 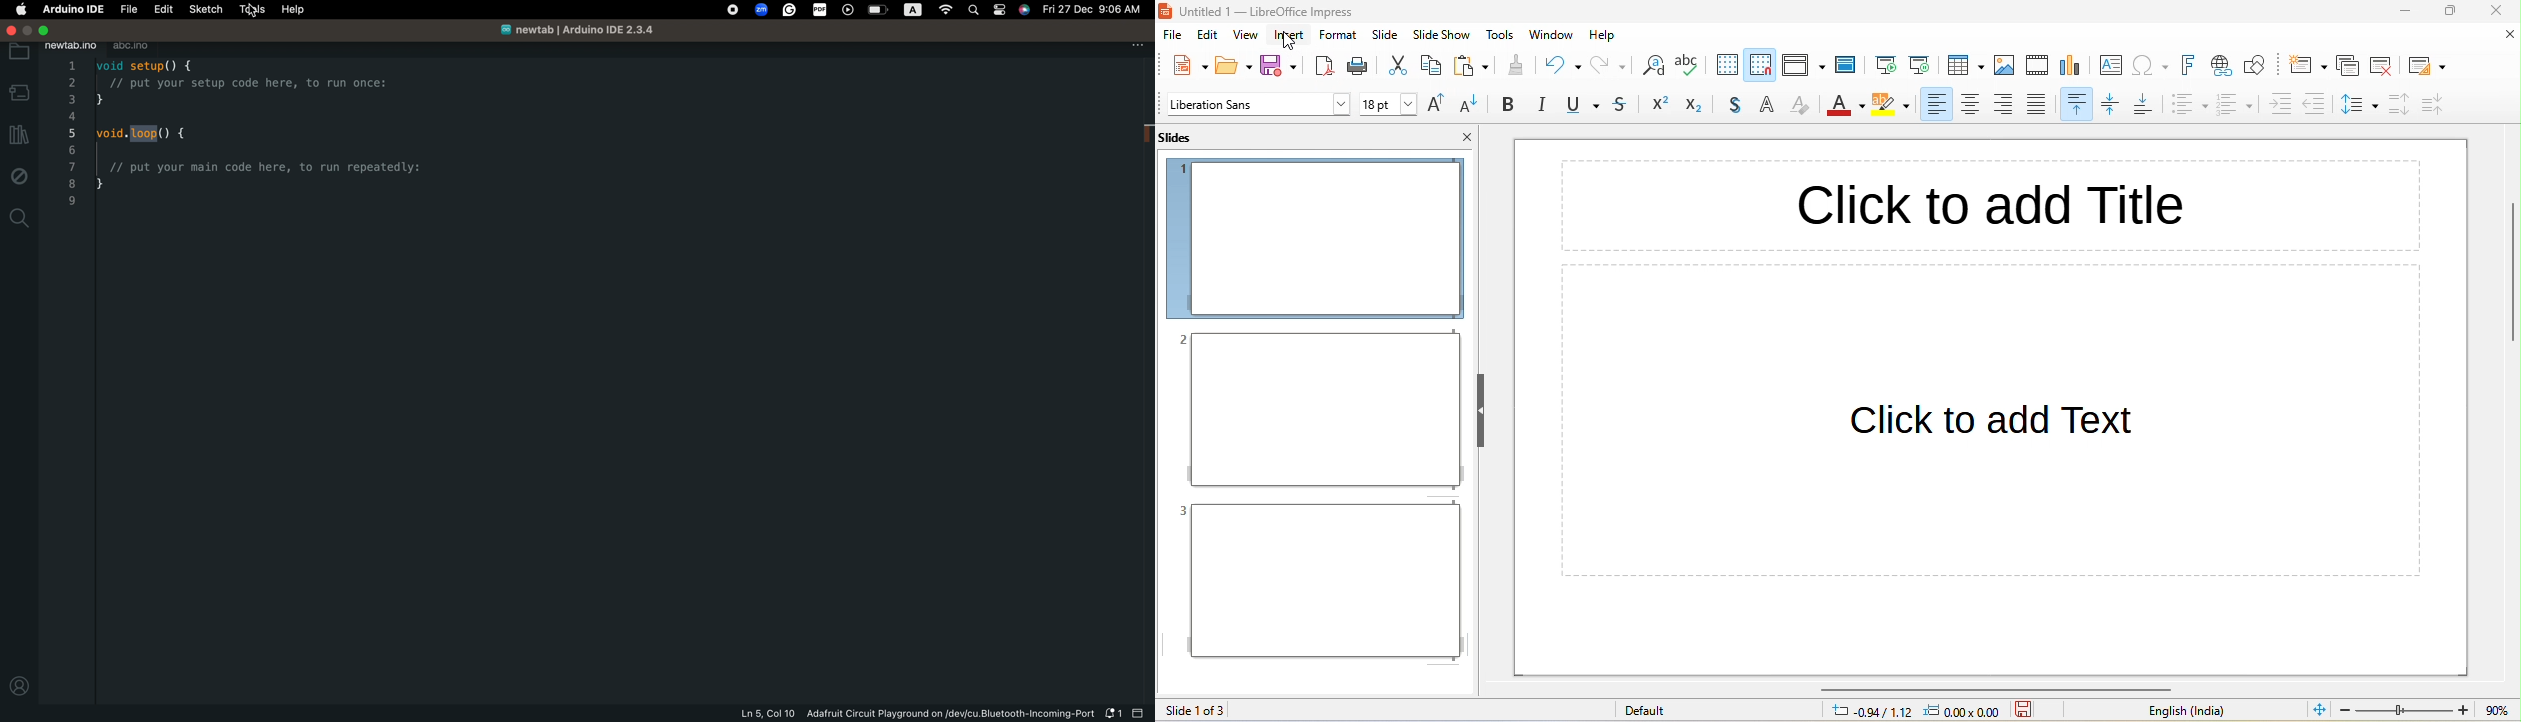 I want to click on sketch, so click(x=205, y=10).